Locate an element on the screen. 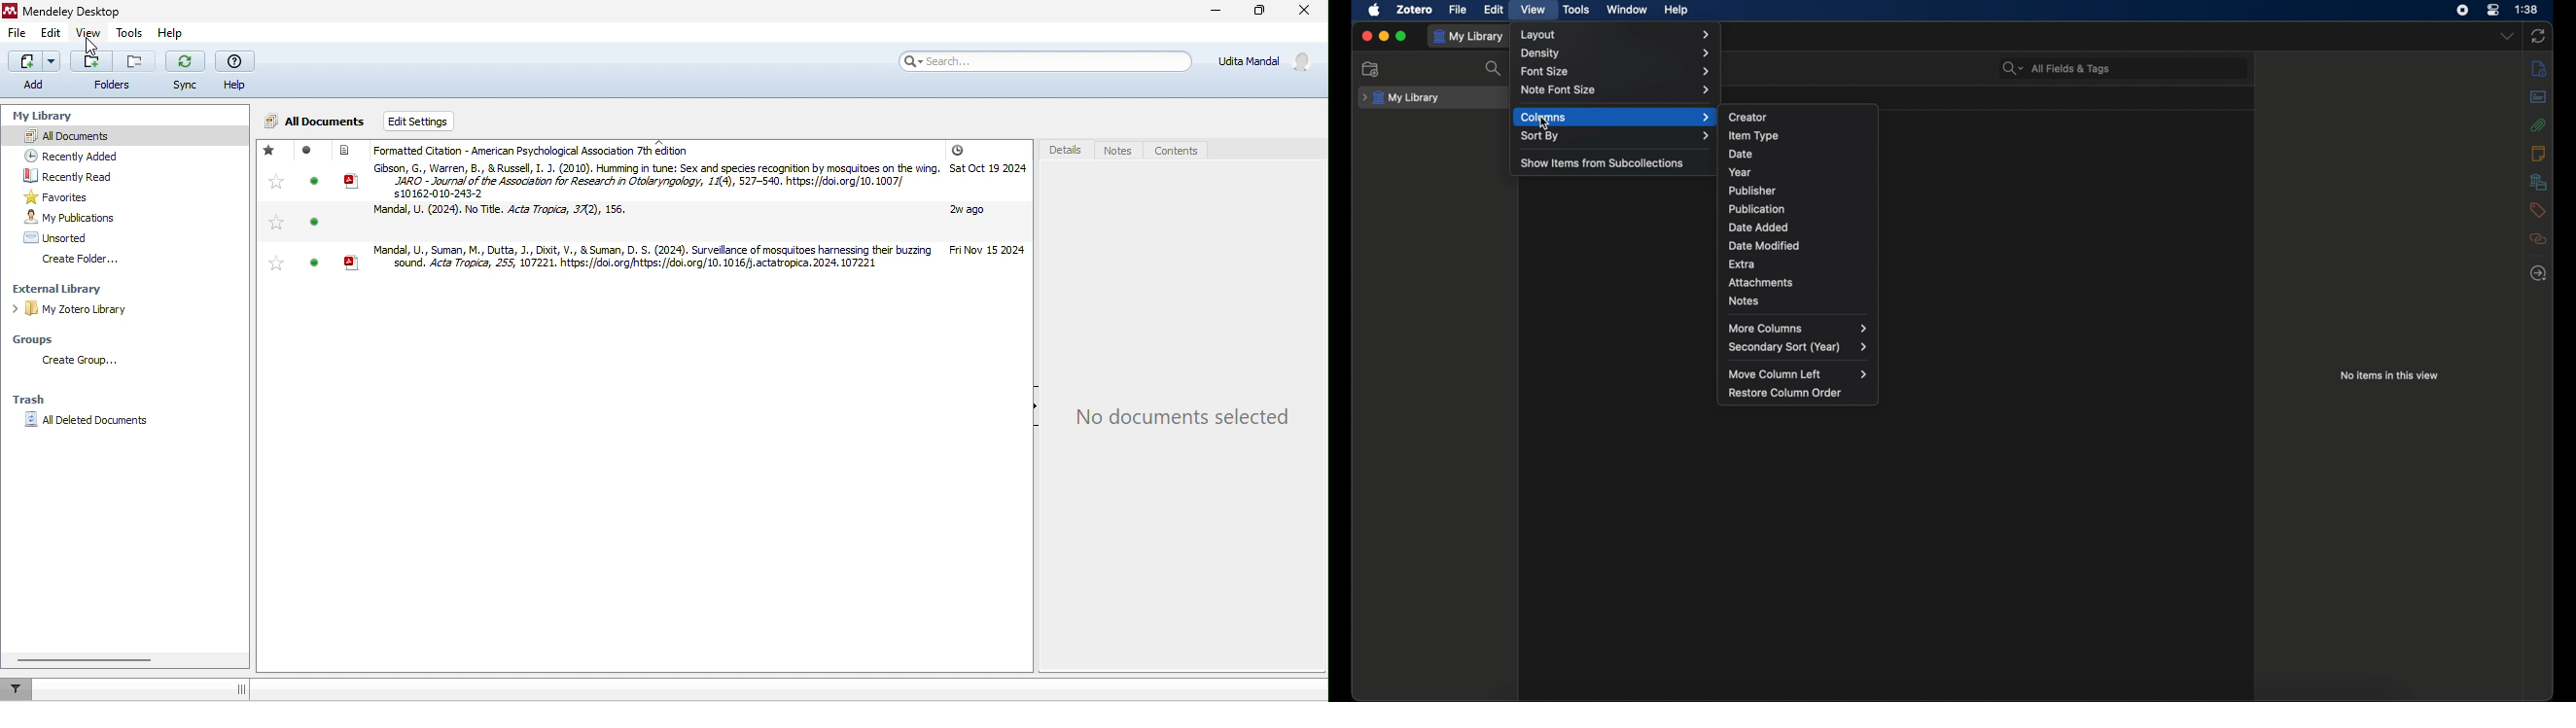 This screenshot has height=728, width=2576. no items in this view is located at coordinates (2389, 375).